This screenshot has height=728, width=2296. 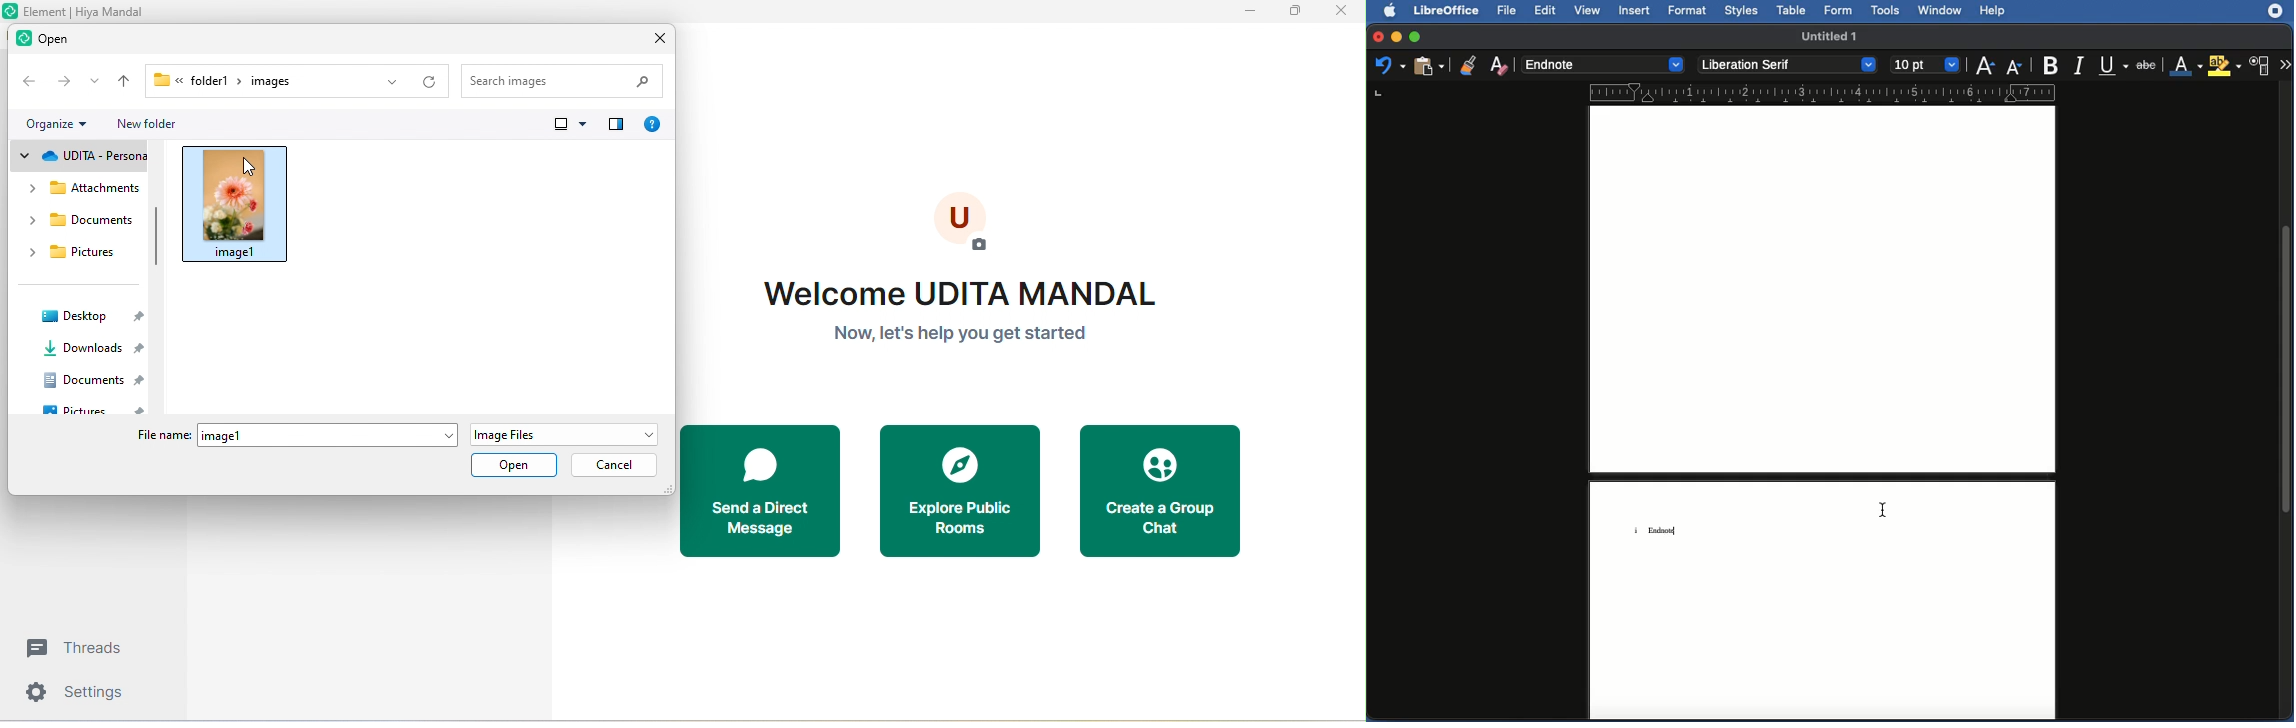 What do you see at coordinates (651, 121) in the screenshot?
I see `help` at bounding box center [651, 121].